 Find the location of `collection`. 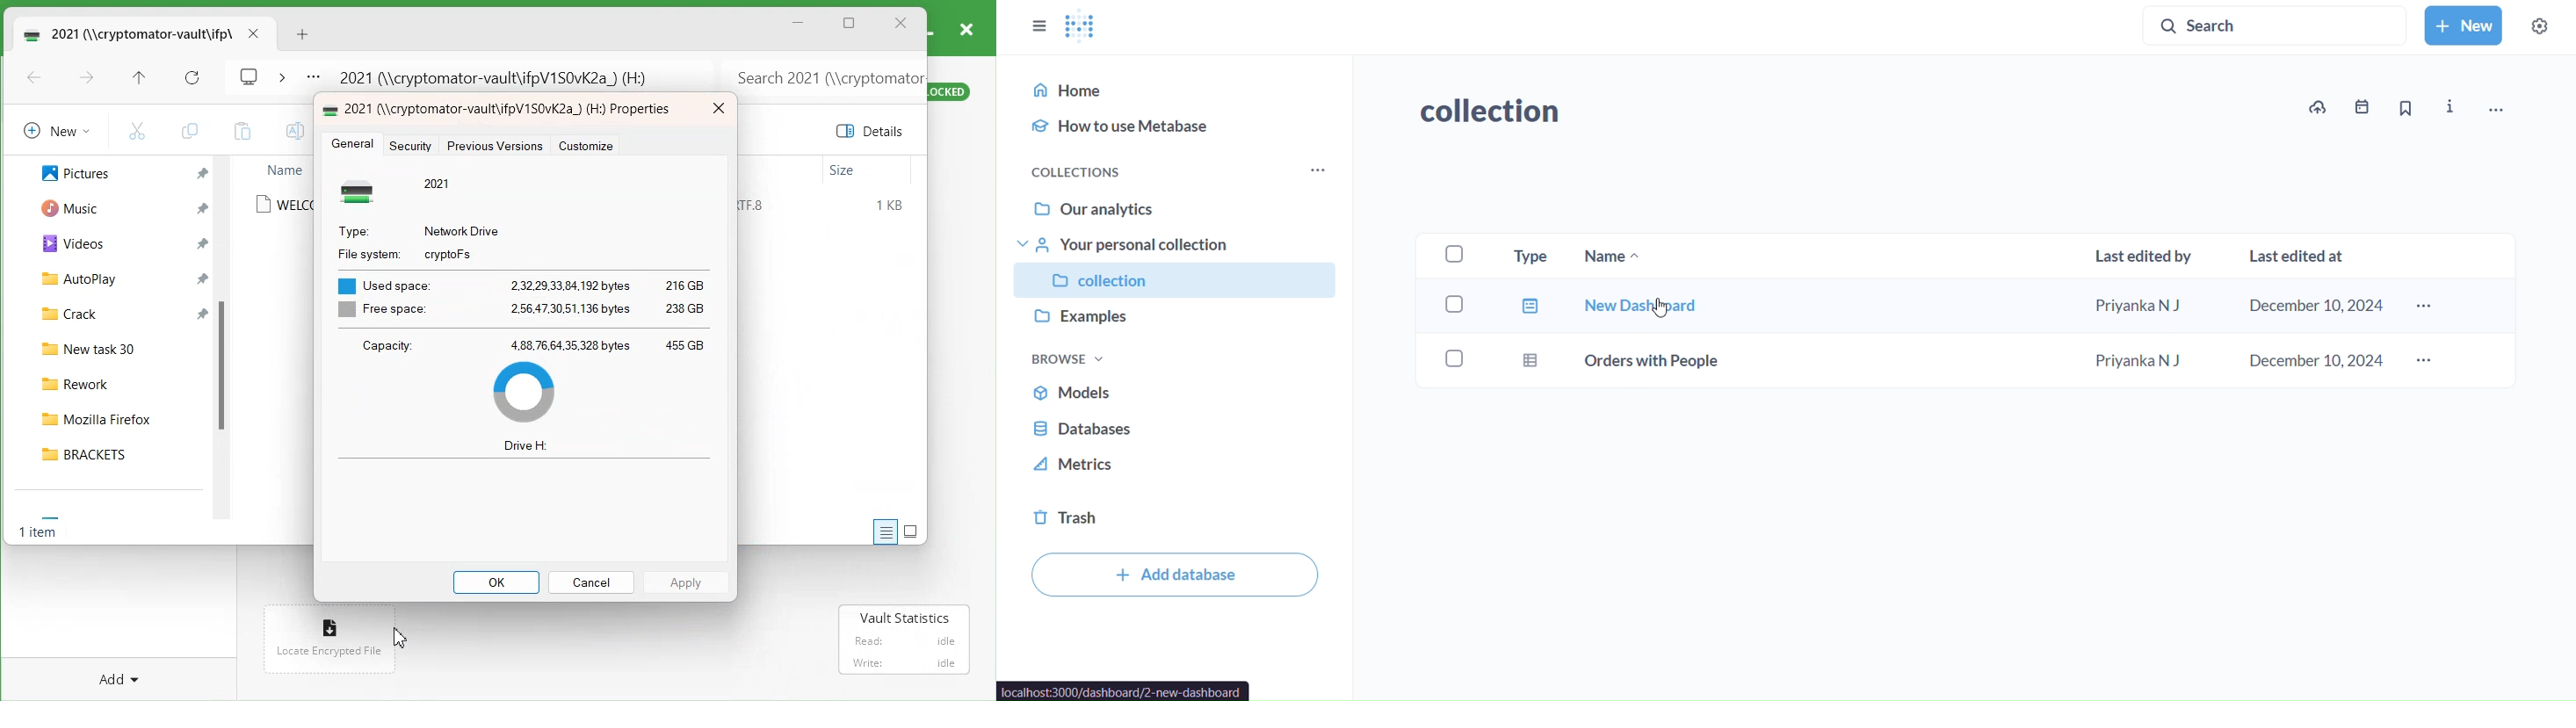

collection is located at coordinates (1180, 281).